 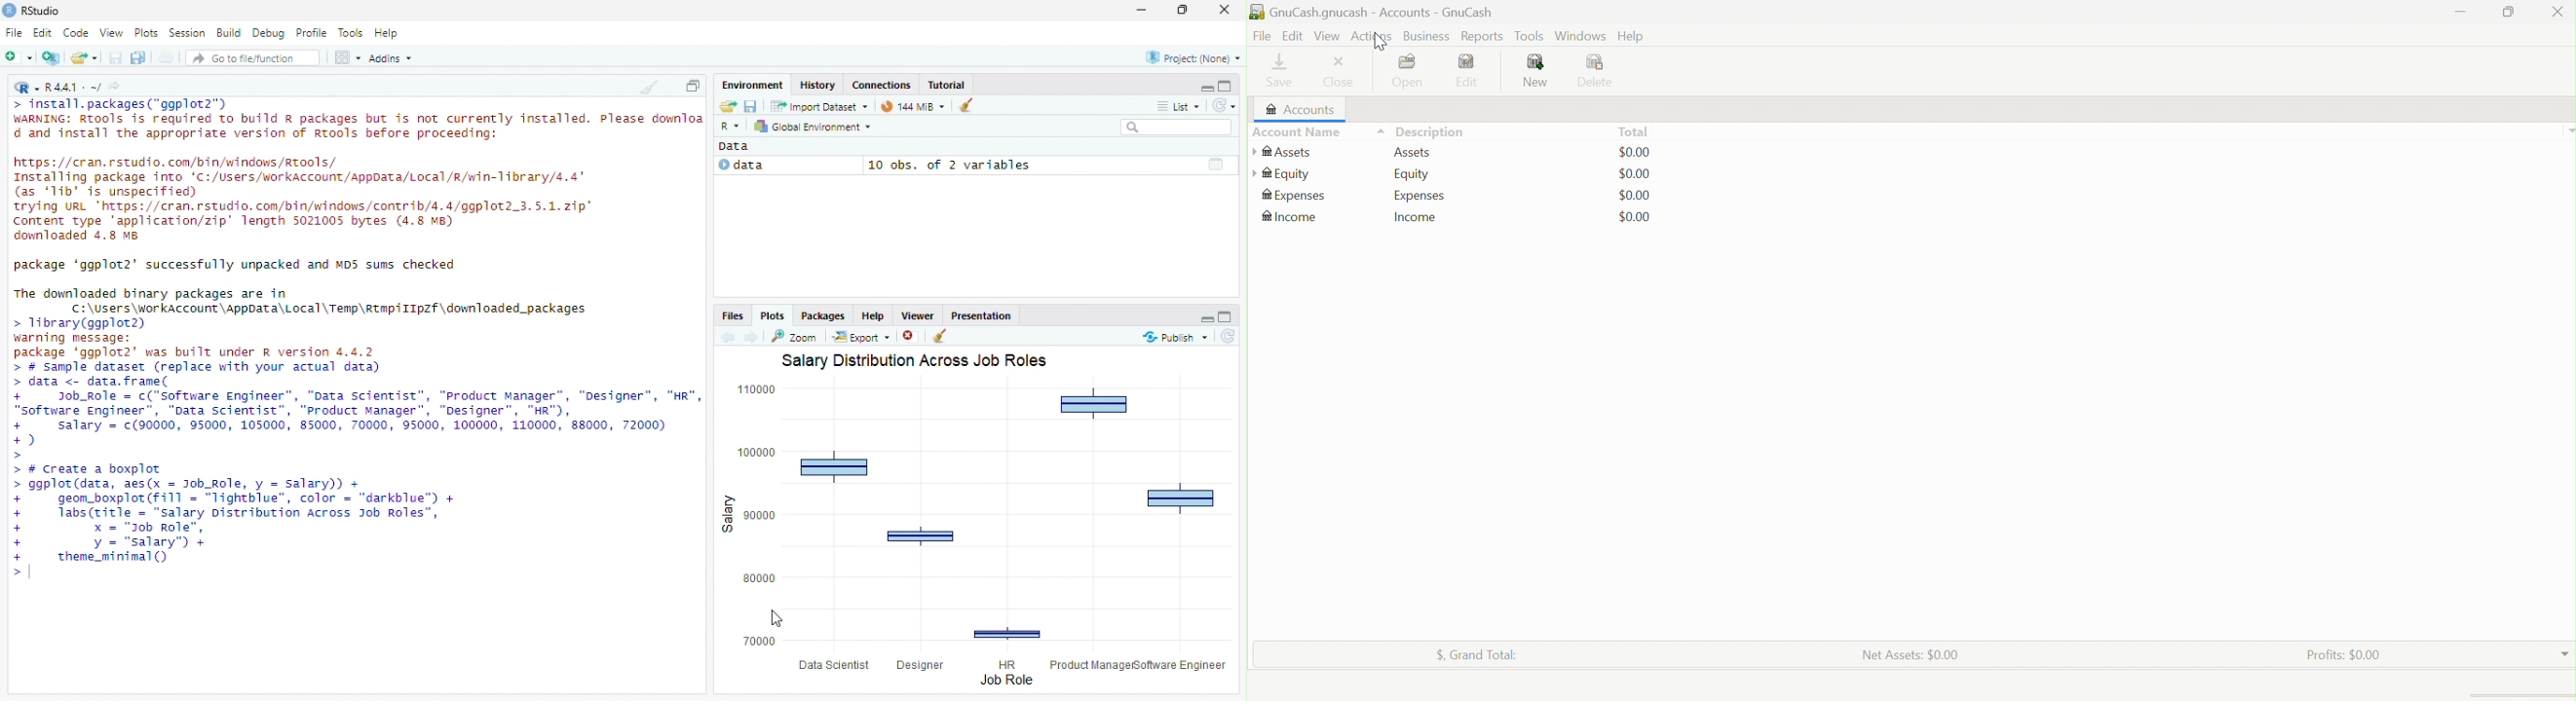 What do you see at coordinates (946, 85) in the screenshot?
I see `Tutorial` at bounding box center [946, 85].